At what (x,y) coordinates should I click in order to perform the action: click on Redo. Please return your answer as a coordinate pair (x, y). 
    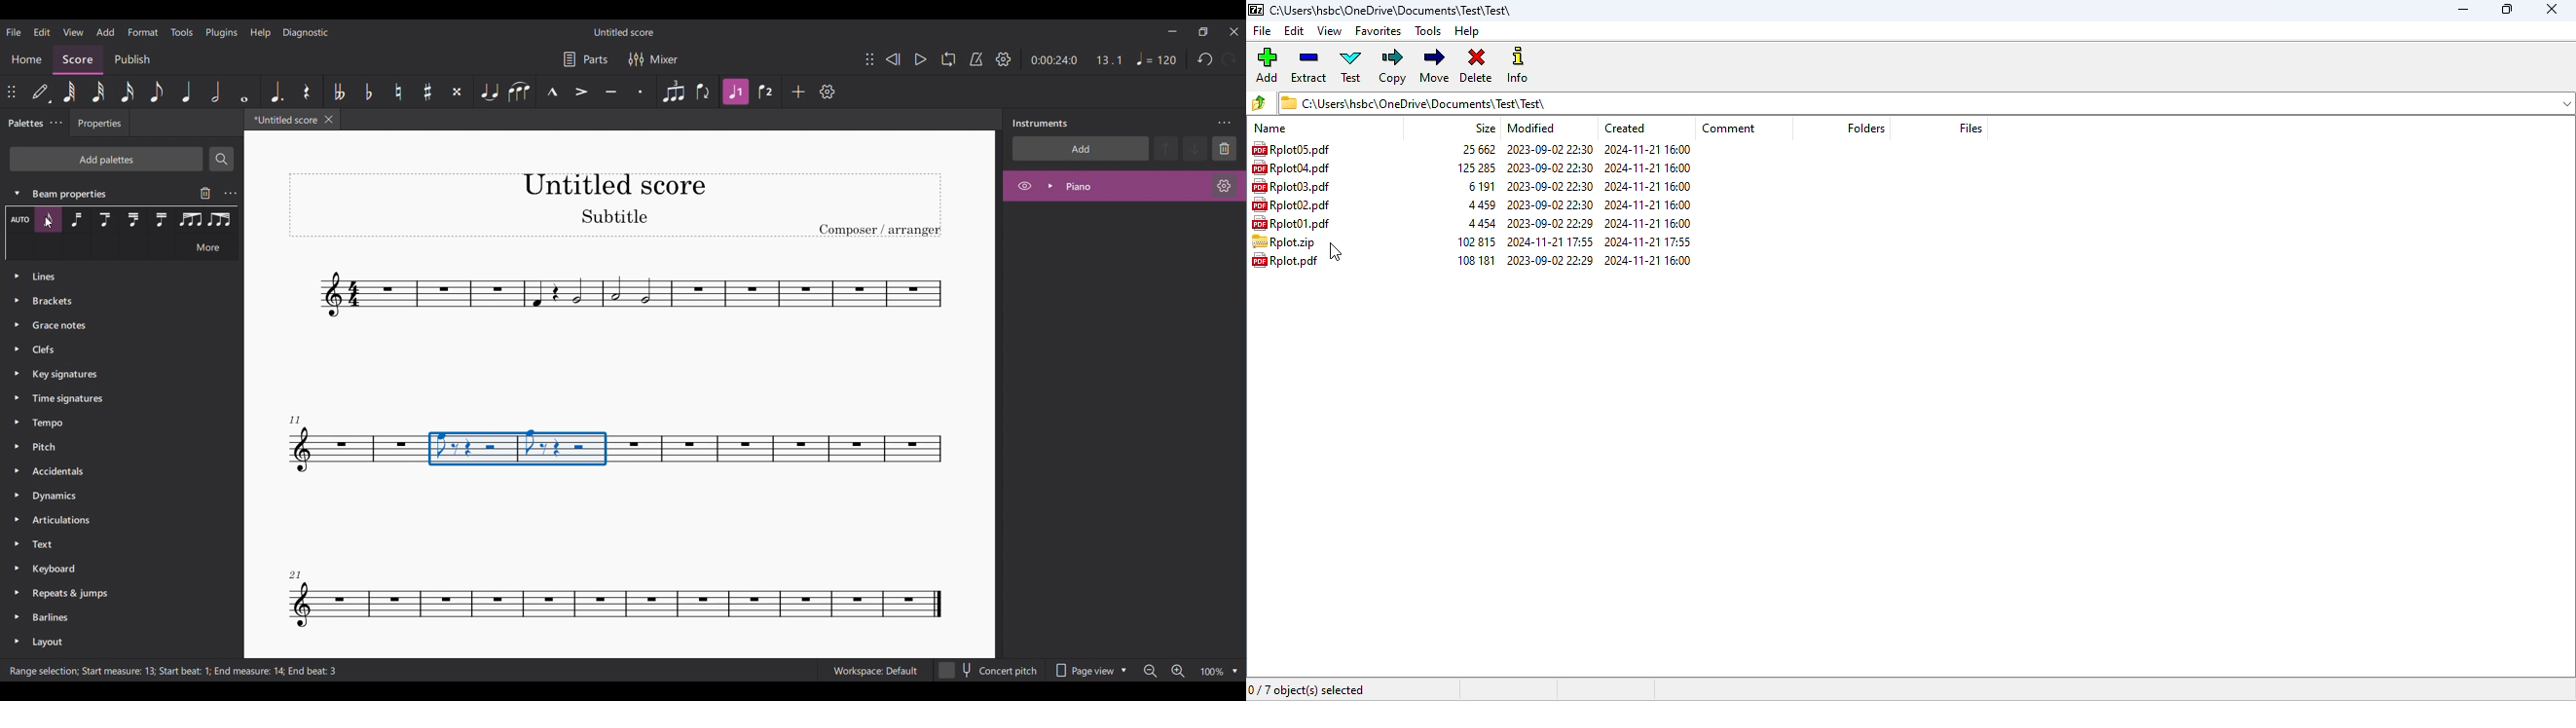
    Looking at the image, I should click on (1229, 59).